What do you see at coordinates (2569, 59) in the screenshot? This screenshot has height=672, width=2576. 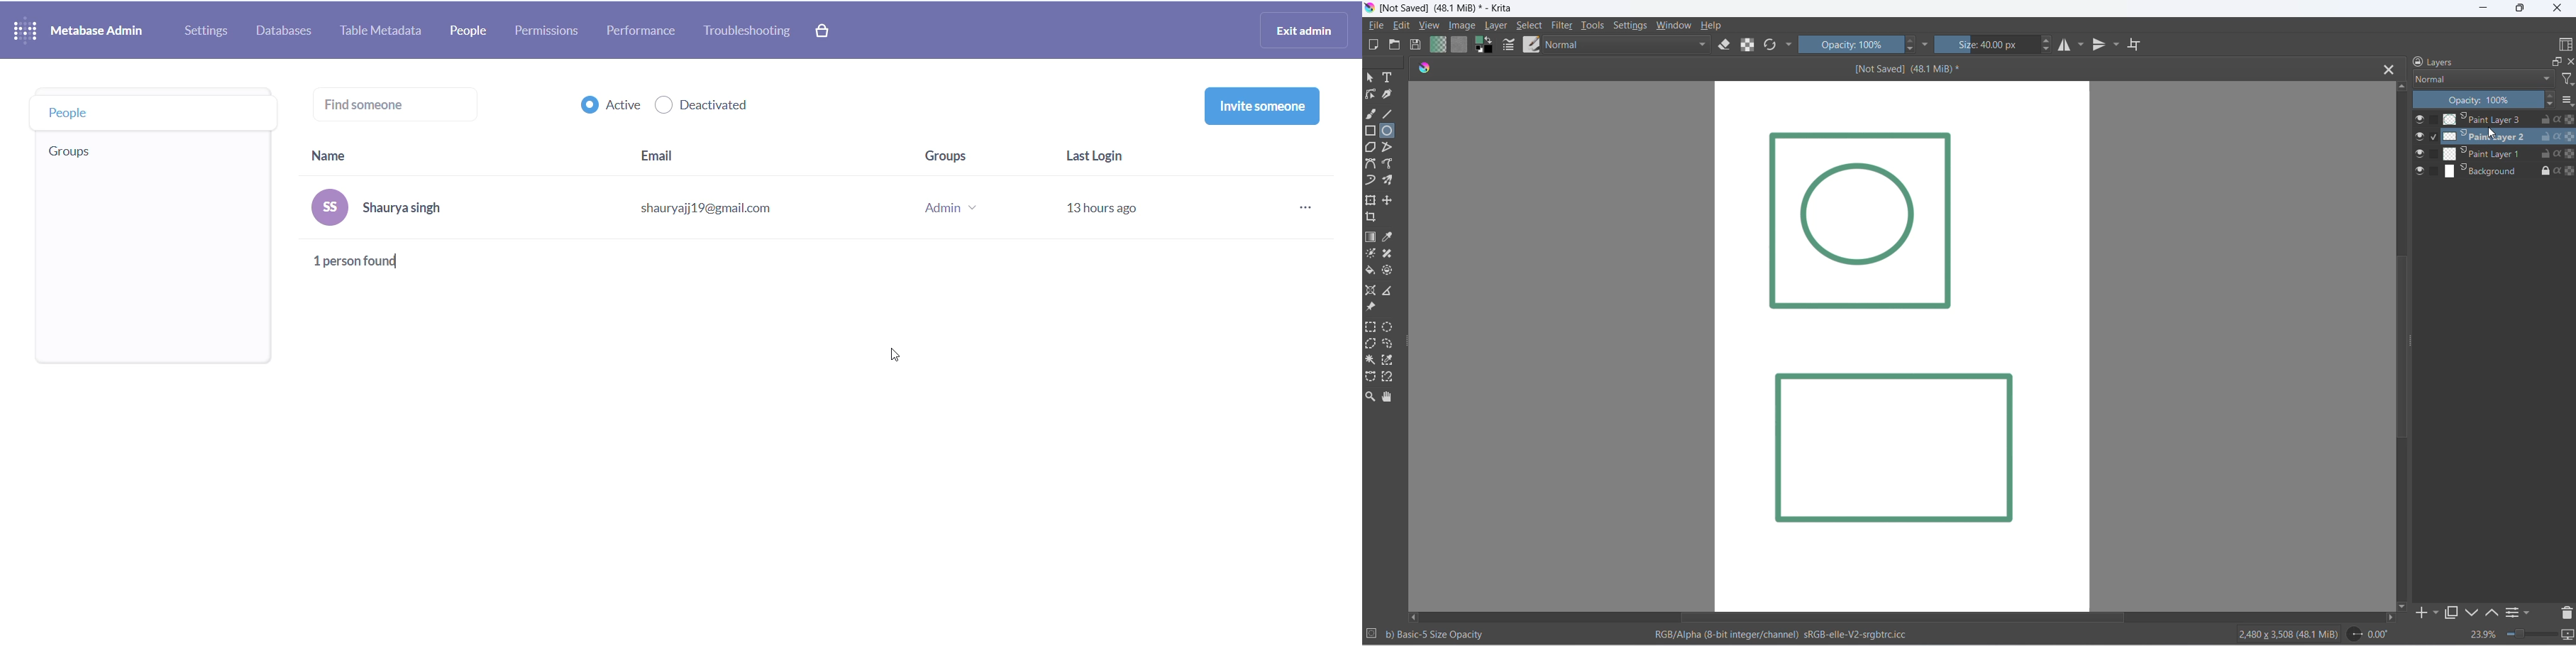 I see `close` at bounding box center [2569, 59].